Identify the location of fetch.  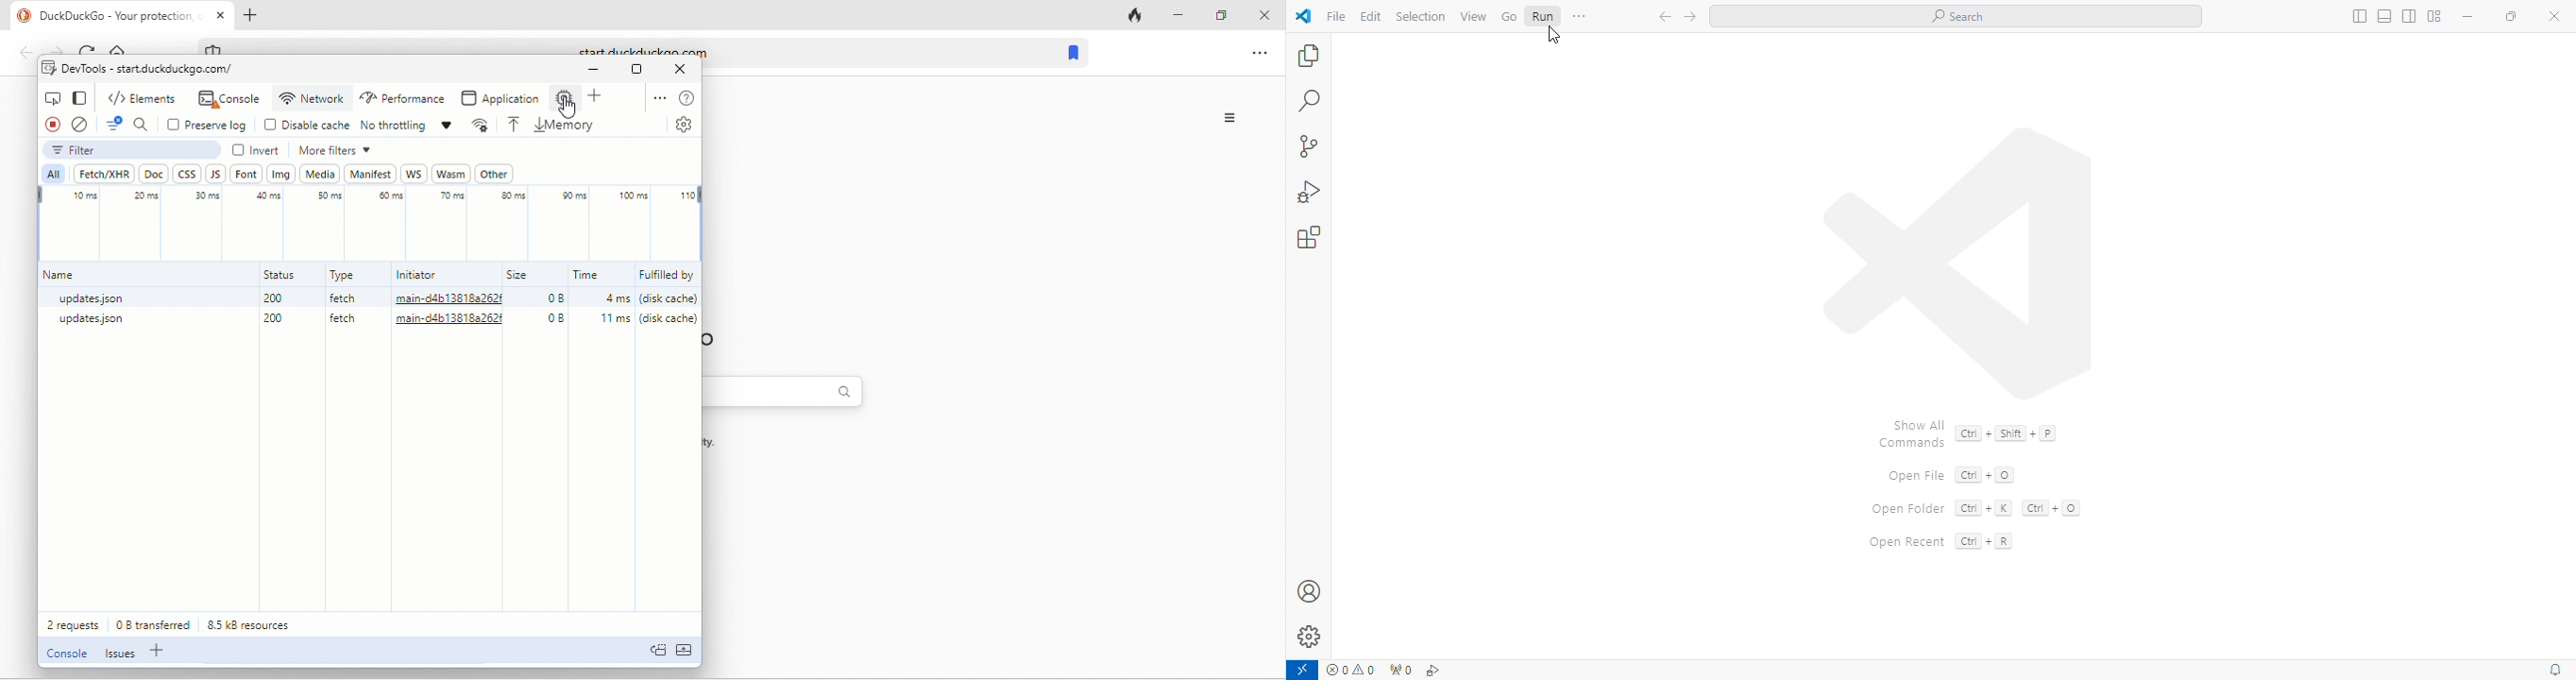
(352, 323).